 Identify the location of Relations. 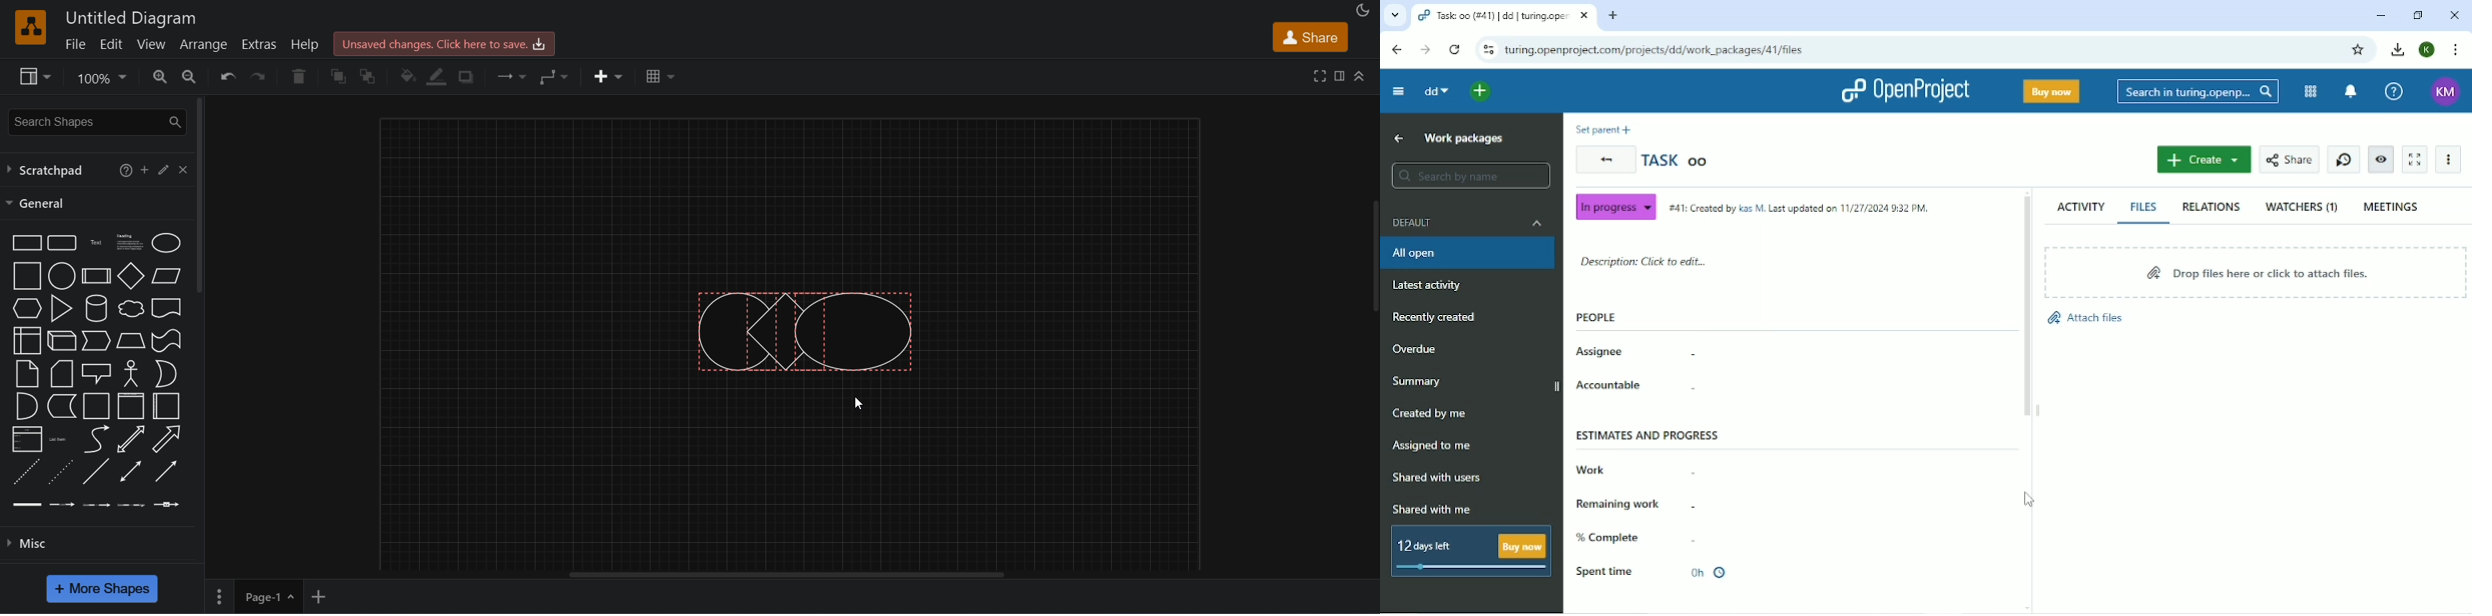
(2214, 208).